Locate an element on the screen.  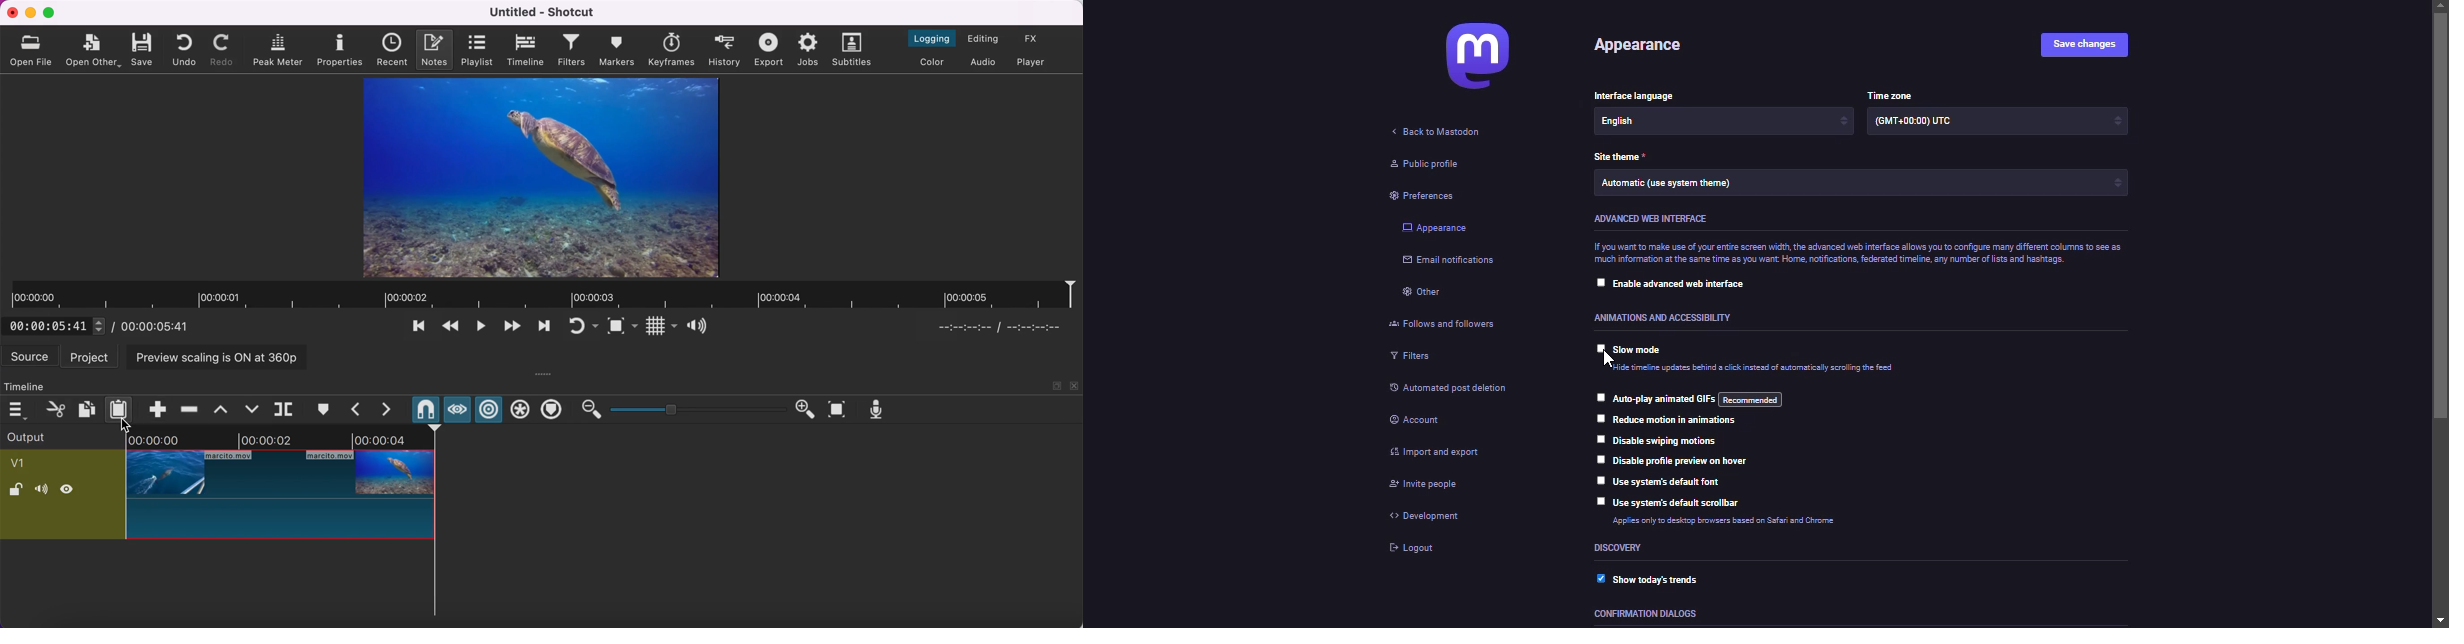
pointer cursor is located at coordinates (1609, 359).